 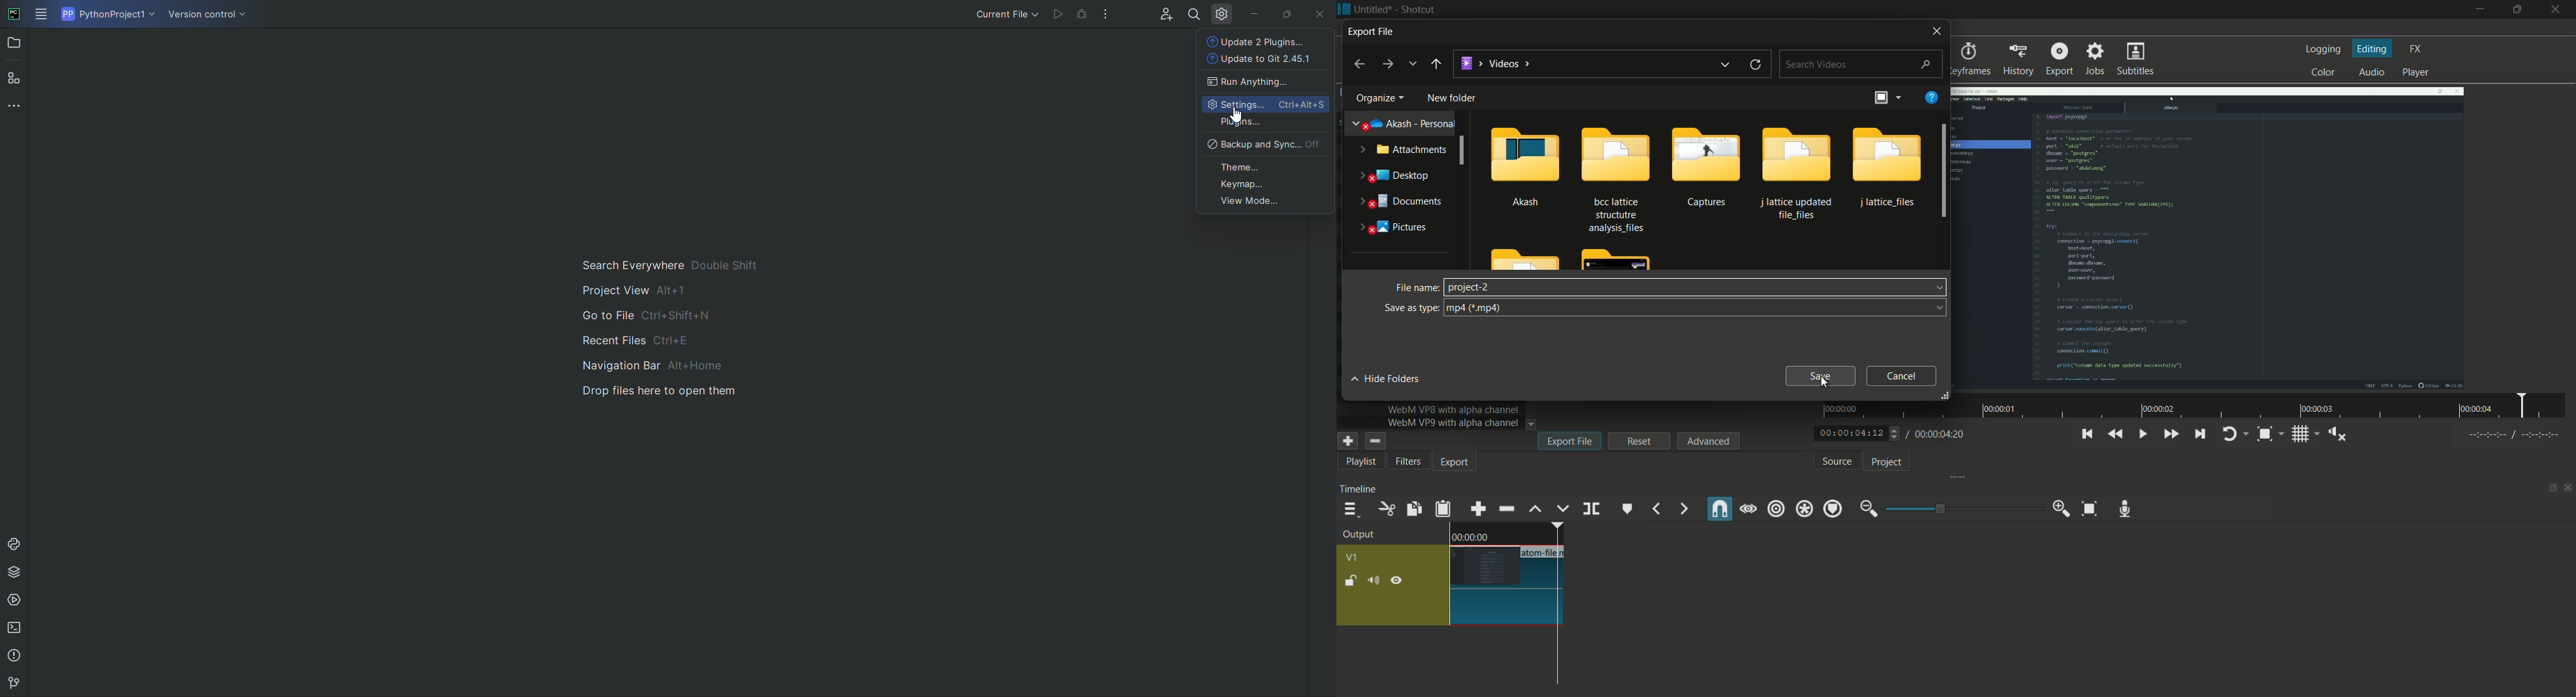 What do you see at coordinates (1411, 509) in the screenshot?
I see `copy` at bounding box center [1411, 509].